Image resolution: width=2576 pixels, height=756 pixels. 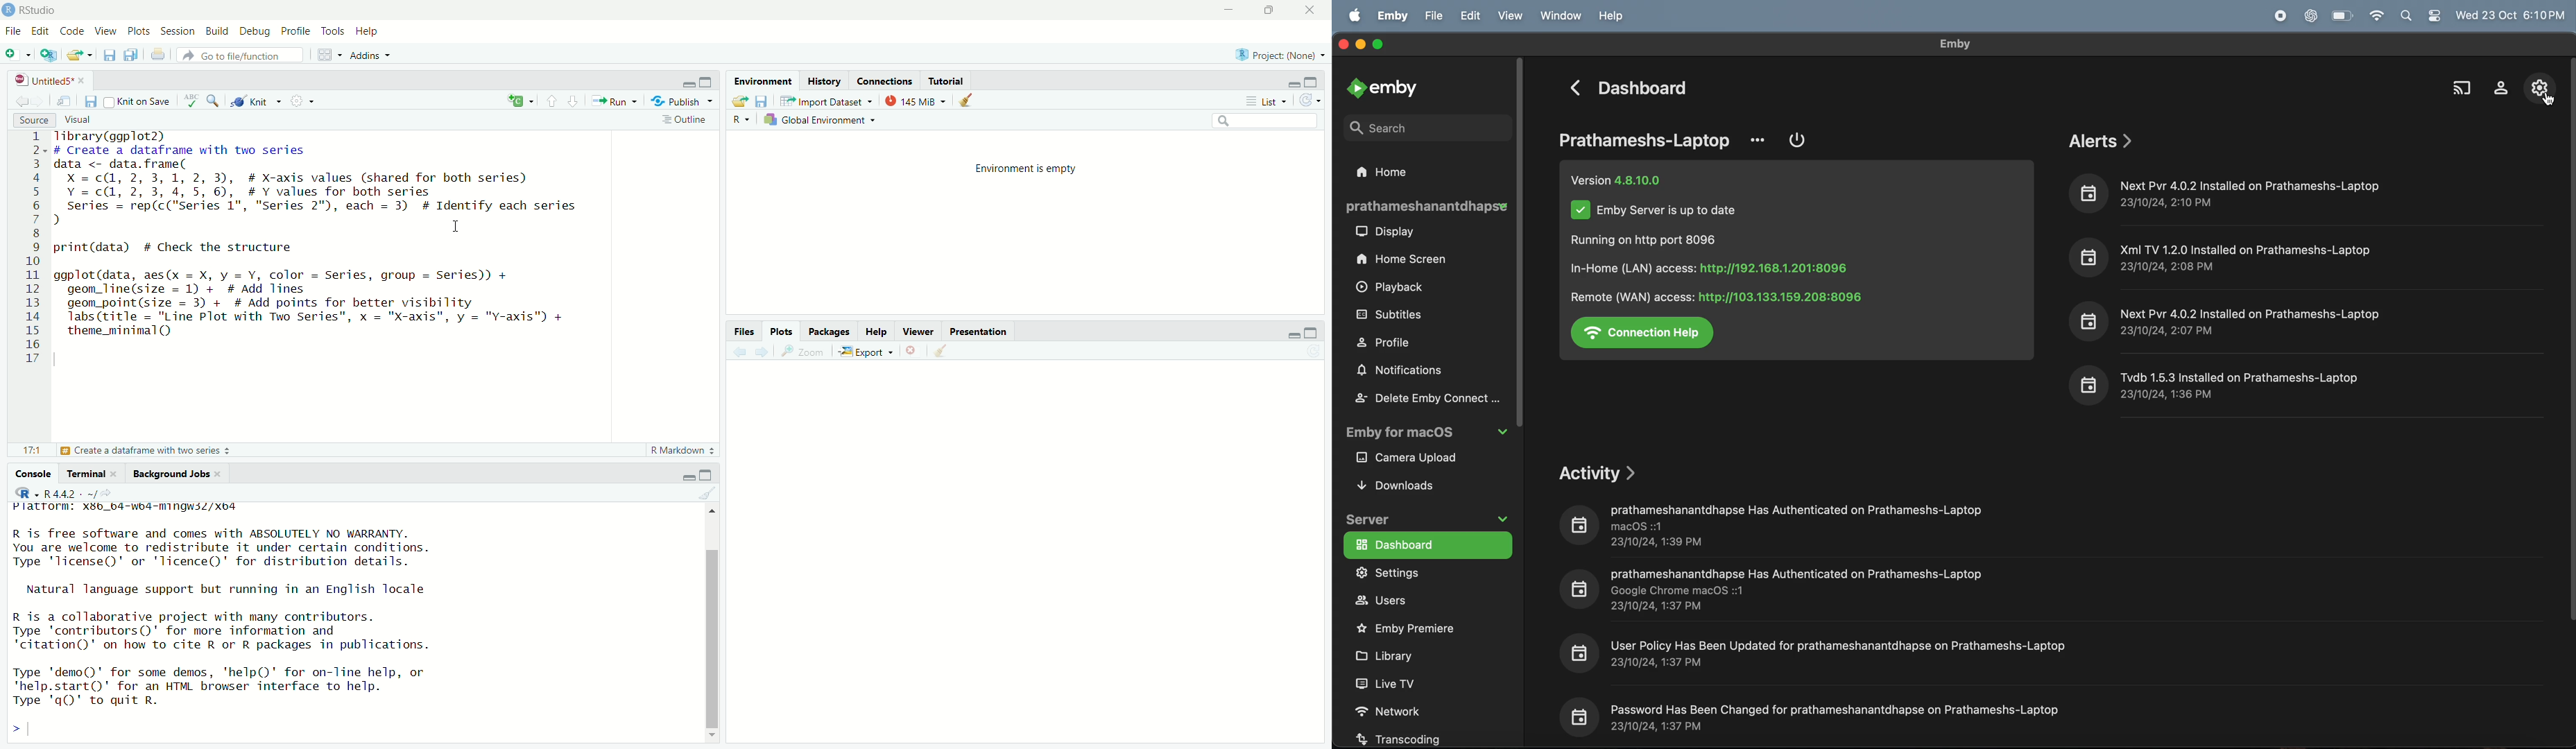 I want to click on Compilie Report, so click(x=304, y=101).